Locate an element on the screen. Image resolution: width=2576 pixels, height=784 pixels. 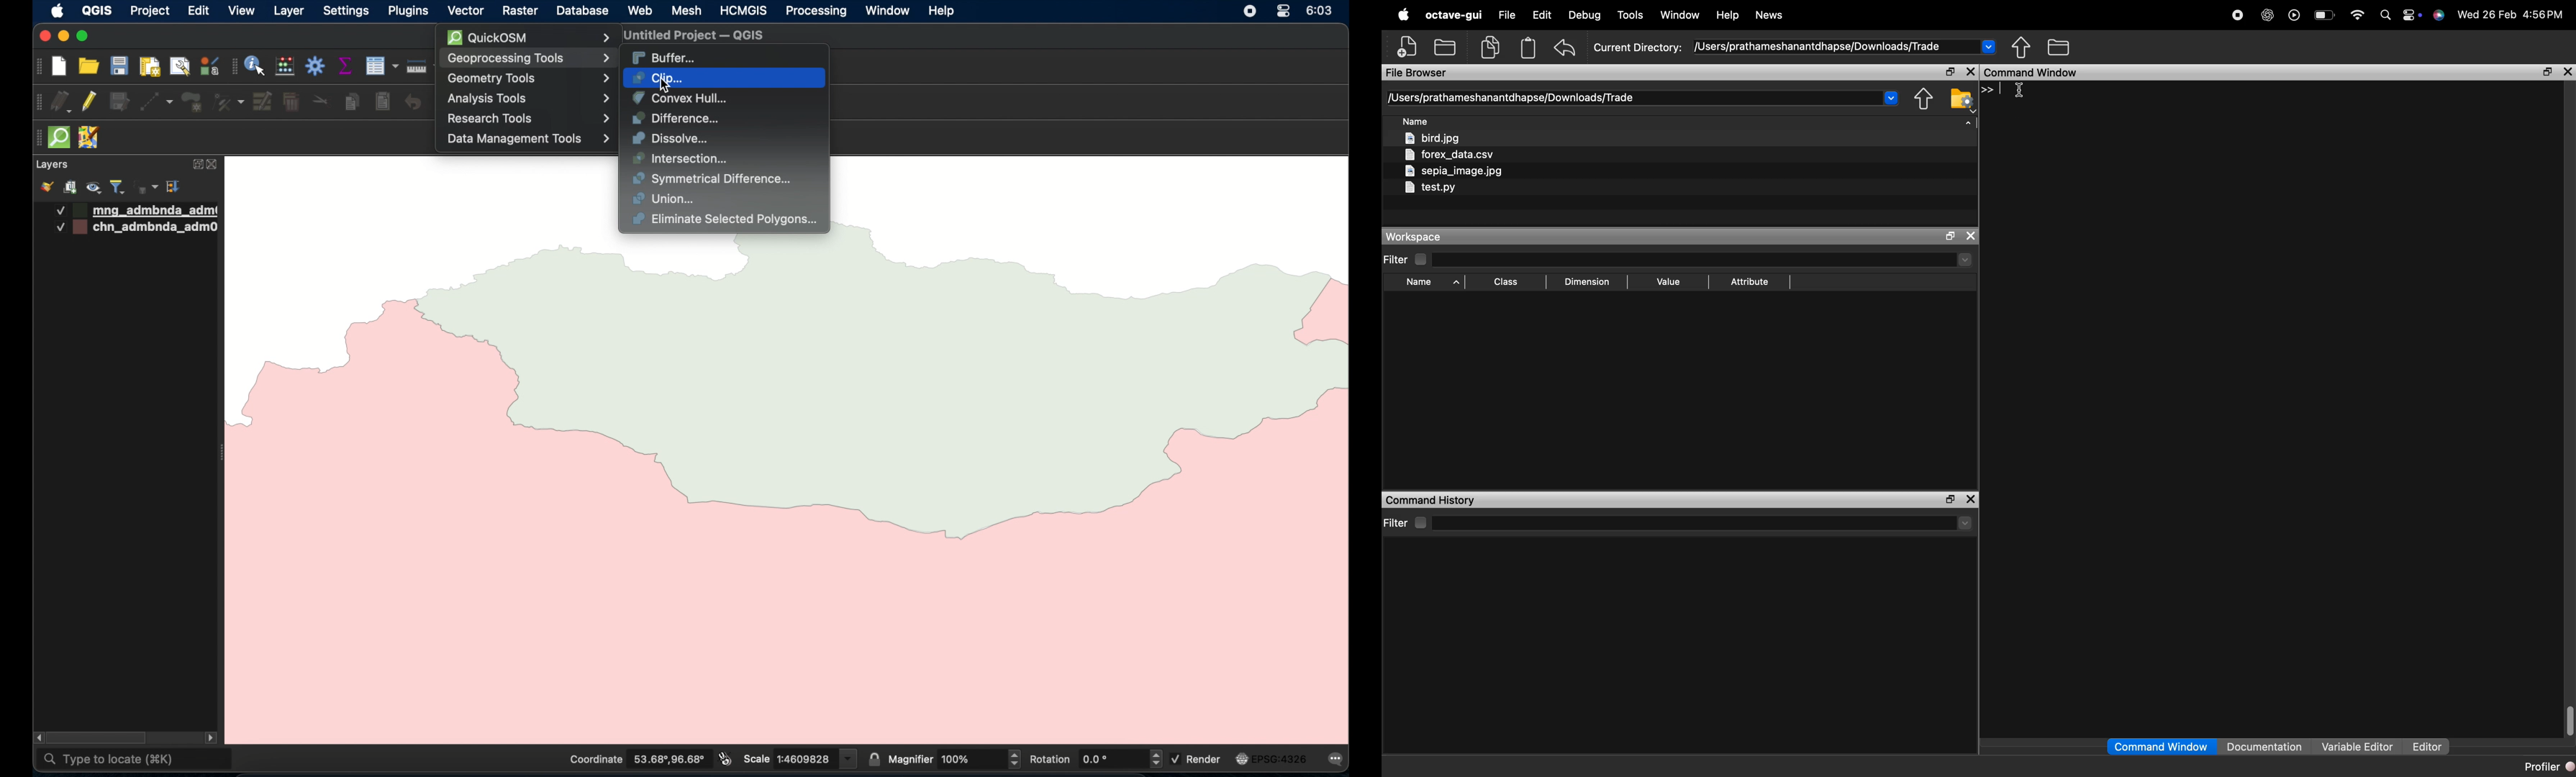
QGIS is located at coordinates (96, 10).